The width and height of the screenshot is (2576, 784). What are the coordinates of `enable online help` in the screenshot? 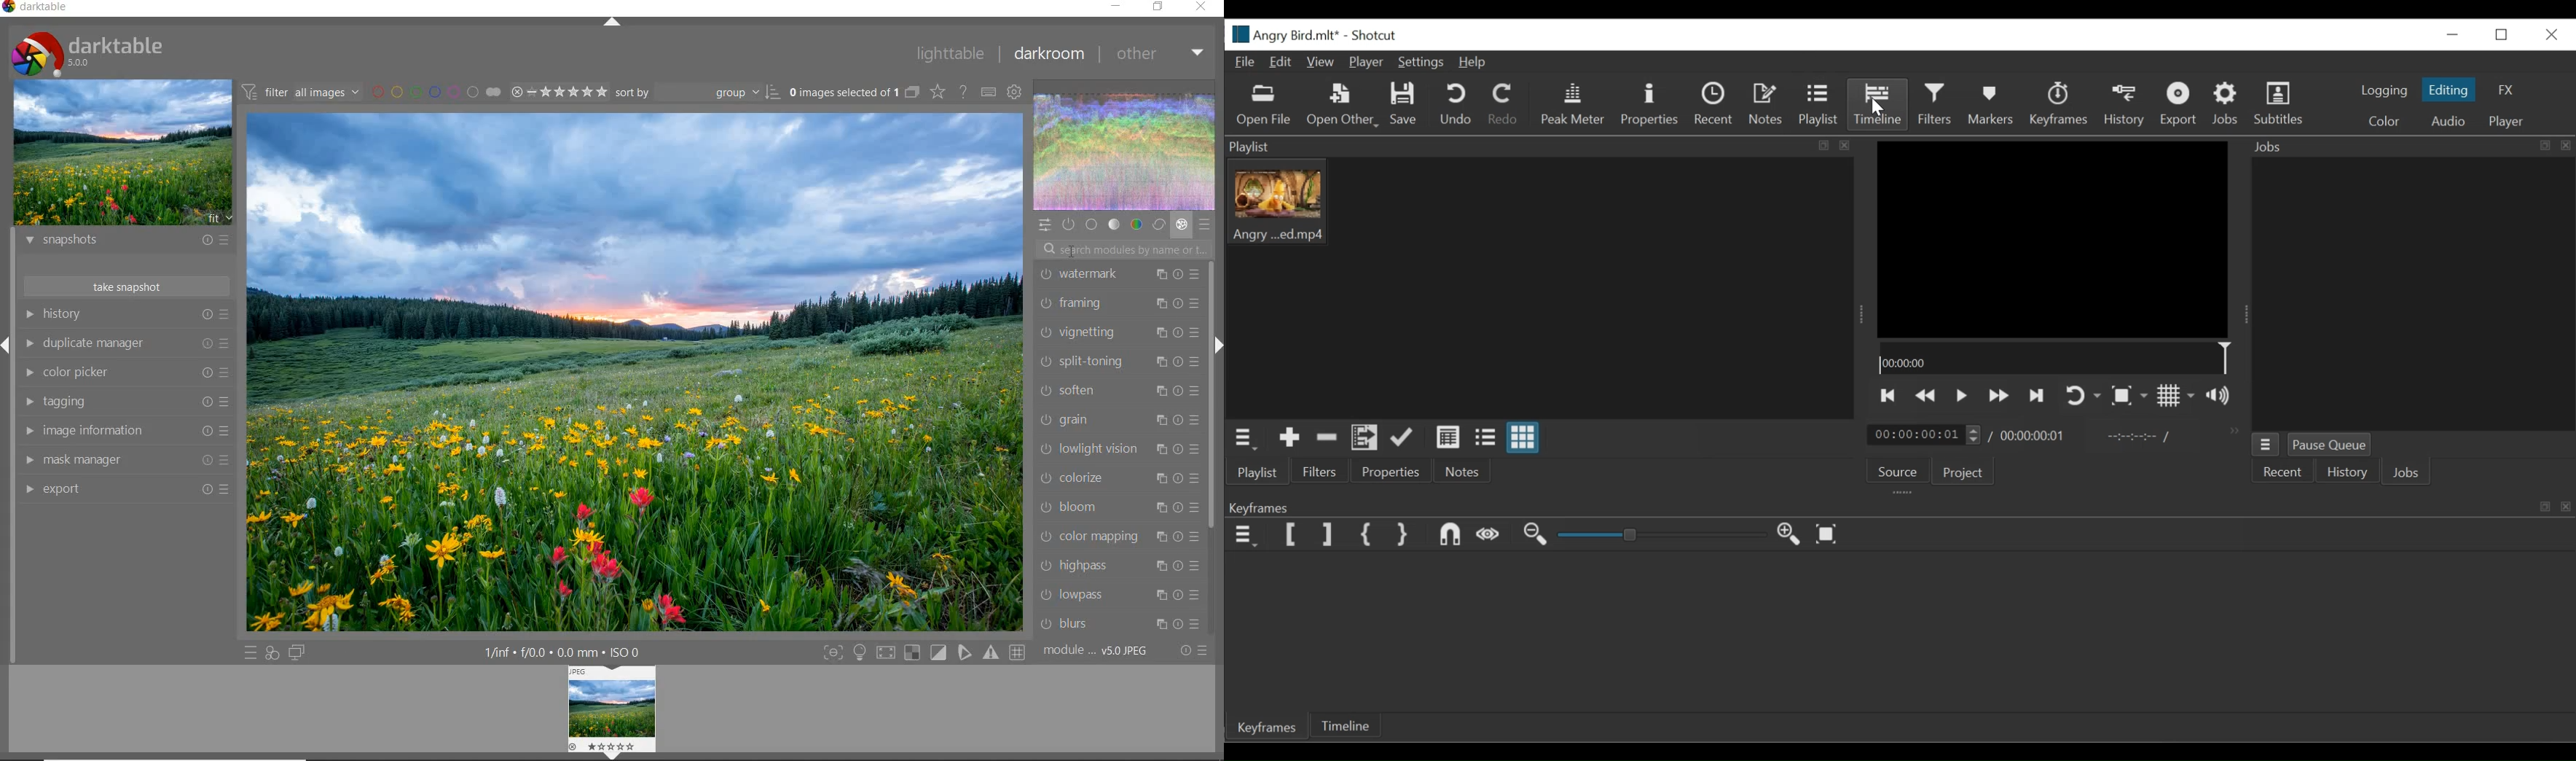 It's located at (962, 93).